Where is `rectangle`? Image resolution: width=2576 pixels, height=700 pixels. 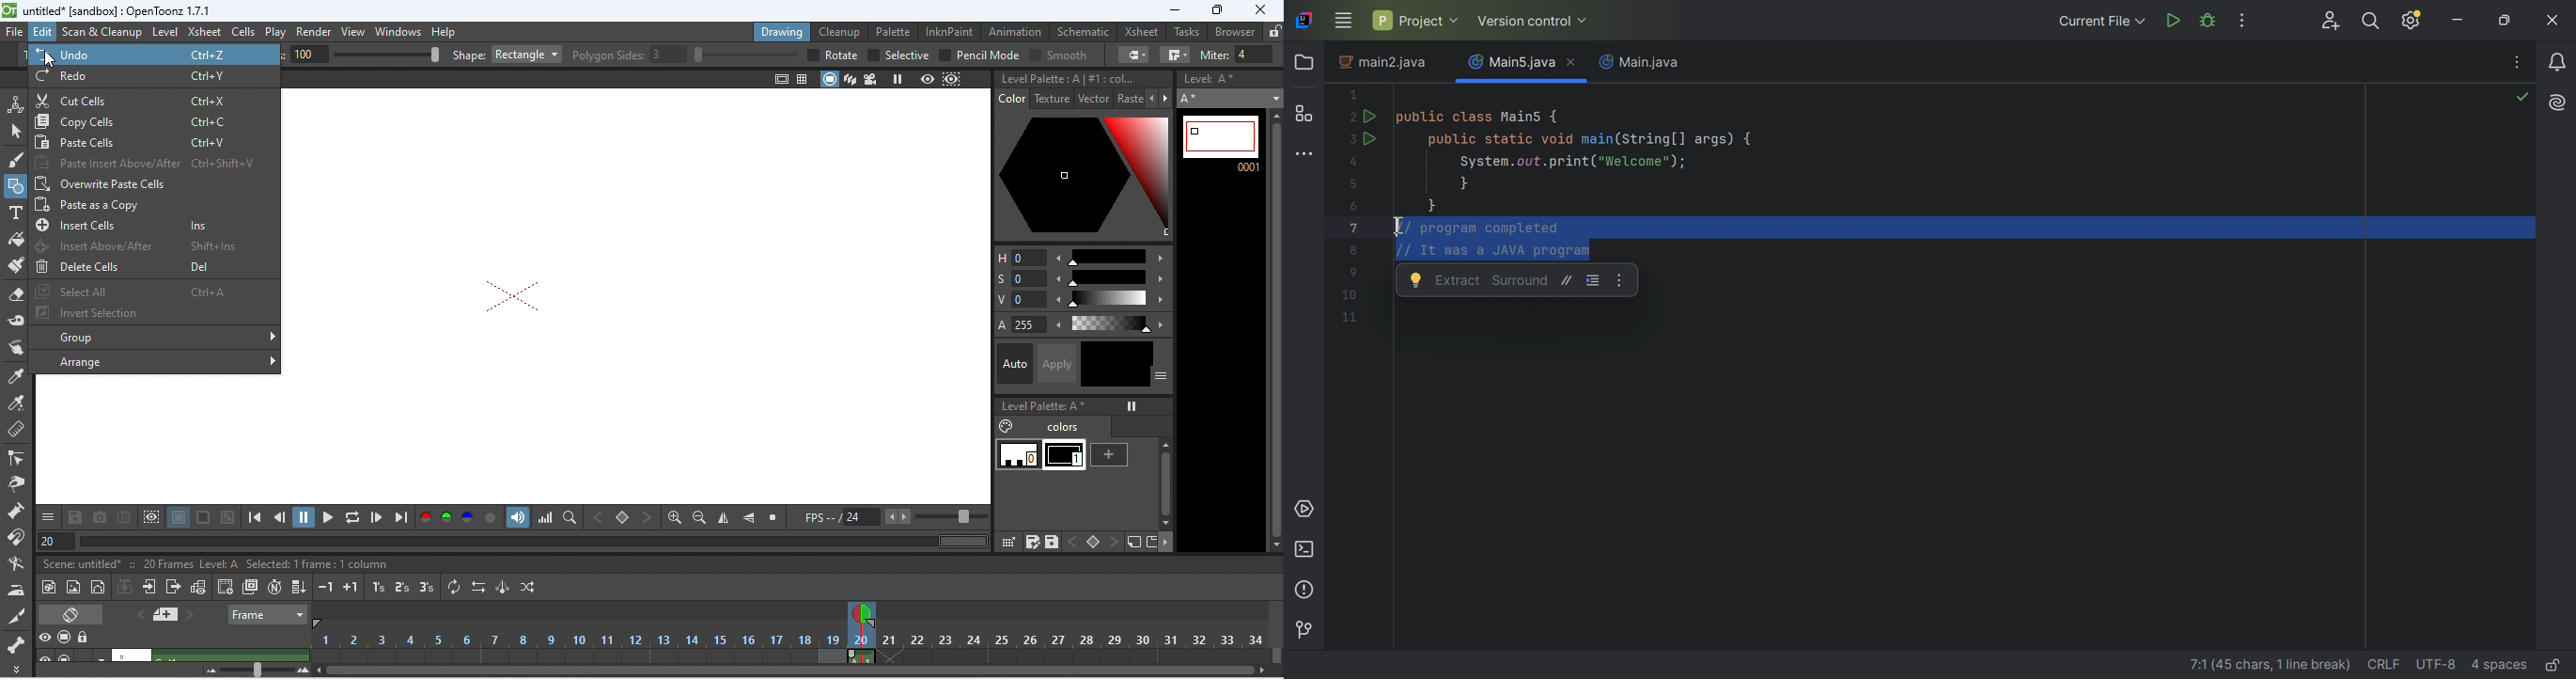
rectangle is located at coordinates (528, 54).